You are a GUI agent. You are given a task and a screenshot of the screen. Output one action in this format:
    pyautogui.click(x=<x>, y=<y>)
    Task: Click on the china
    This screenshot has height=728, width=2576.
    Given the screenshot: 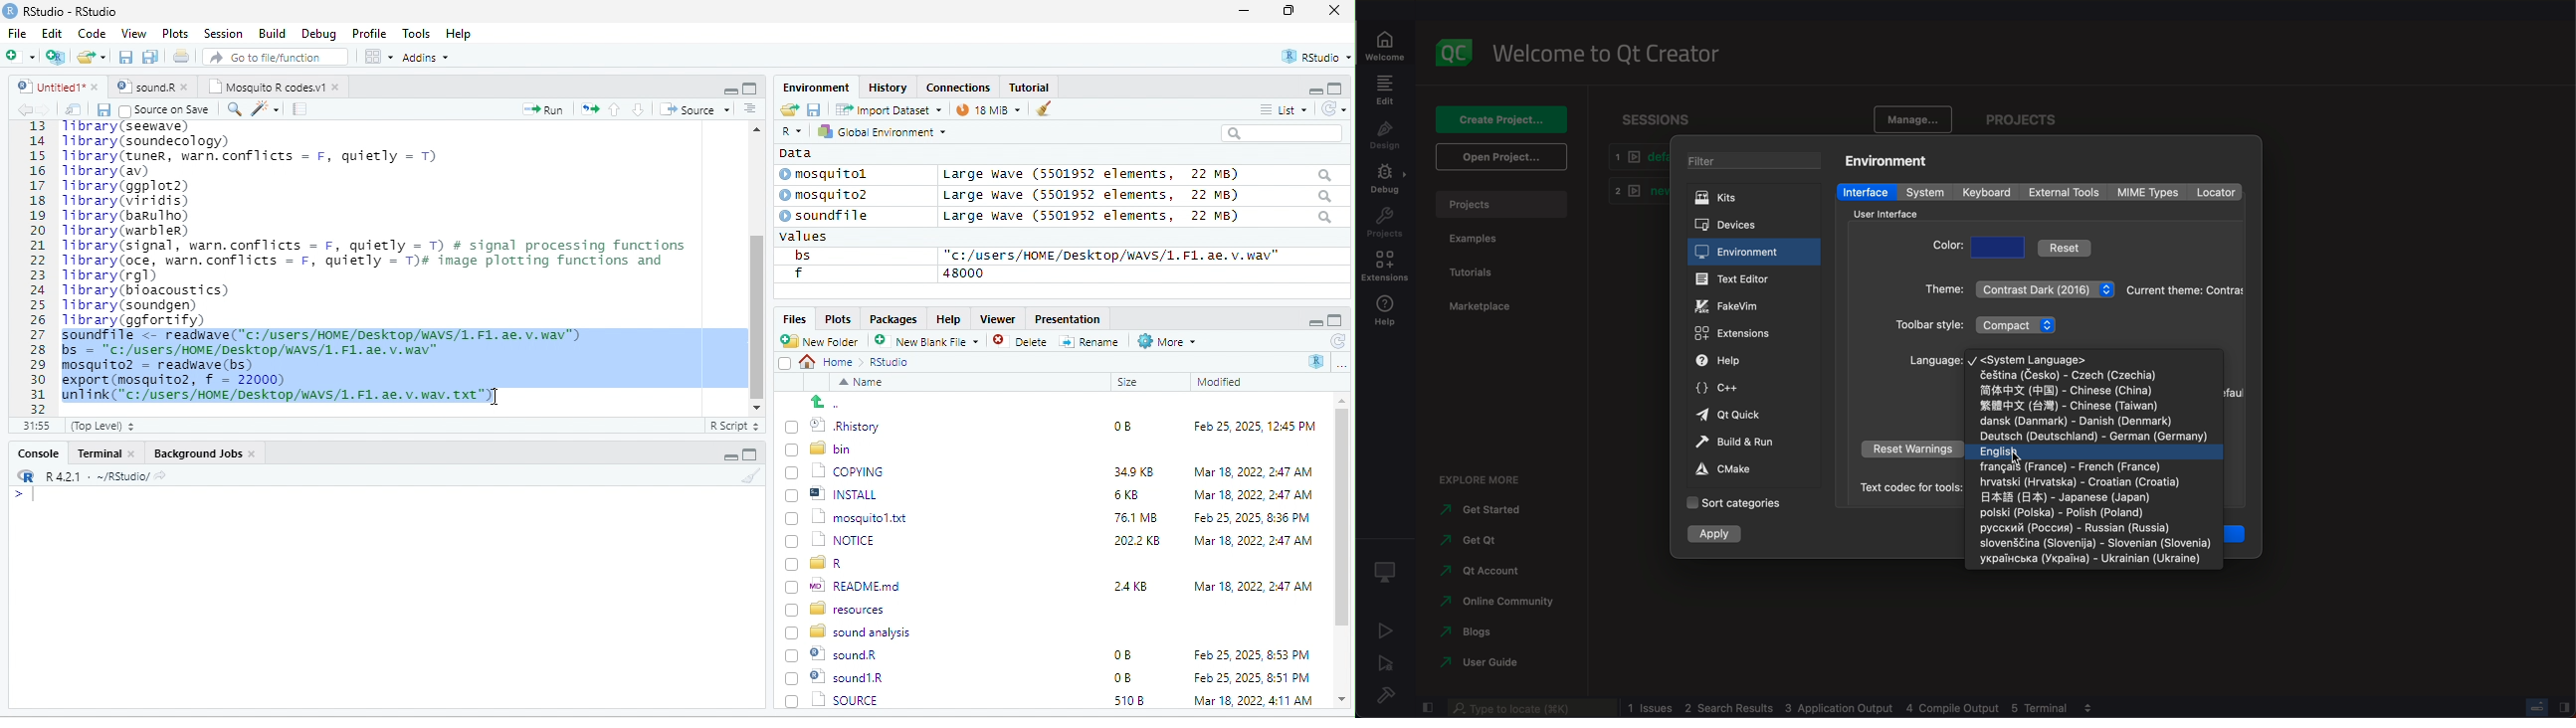 What is the action you would take?
    pyautogui.click(x=2080, y=392)
    